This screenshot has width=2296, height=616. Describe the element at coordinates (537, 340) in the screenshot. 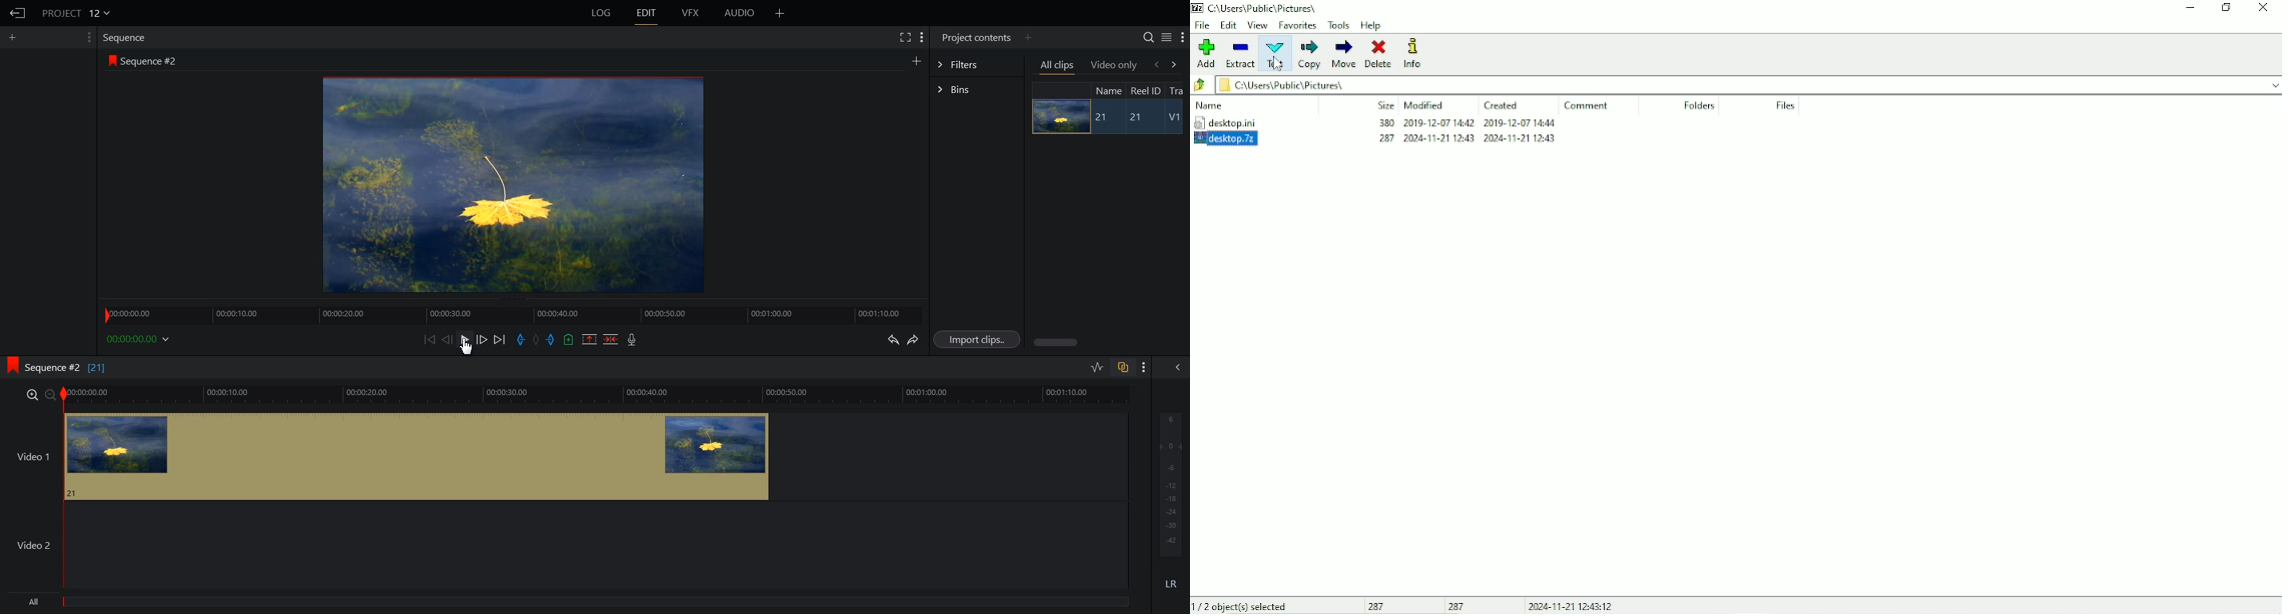

I see `Clear all marks` at that location.